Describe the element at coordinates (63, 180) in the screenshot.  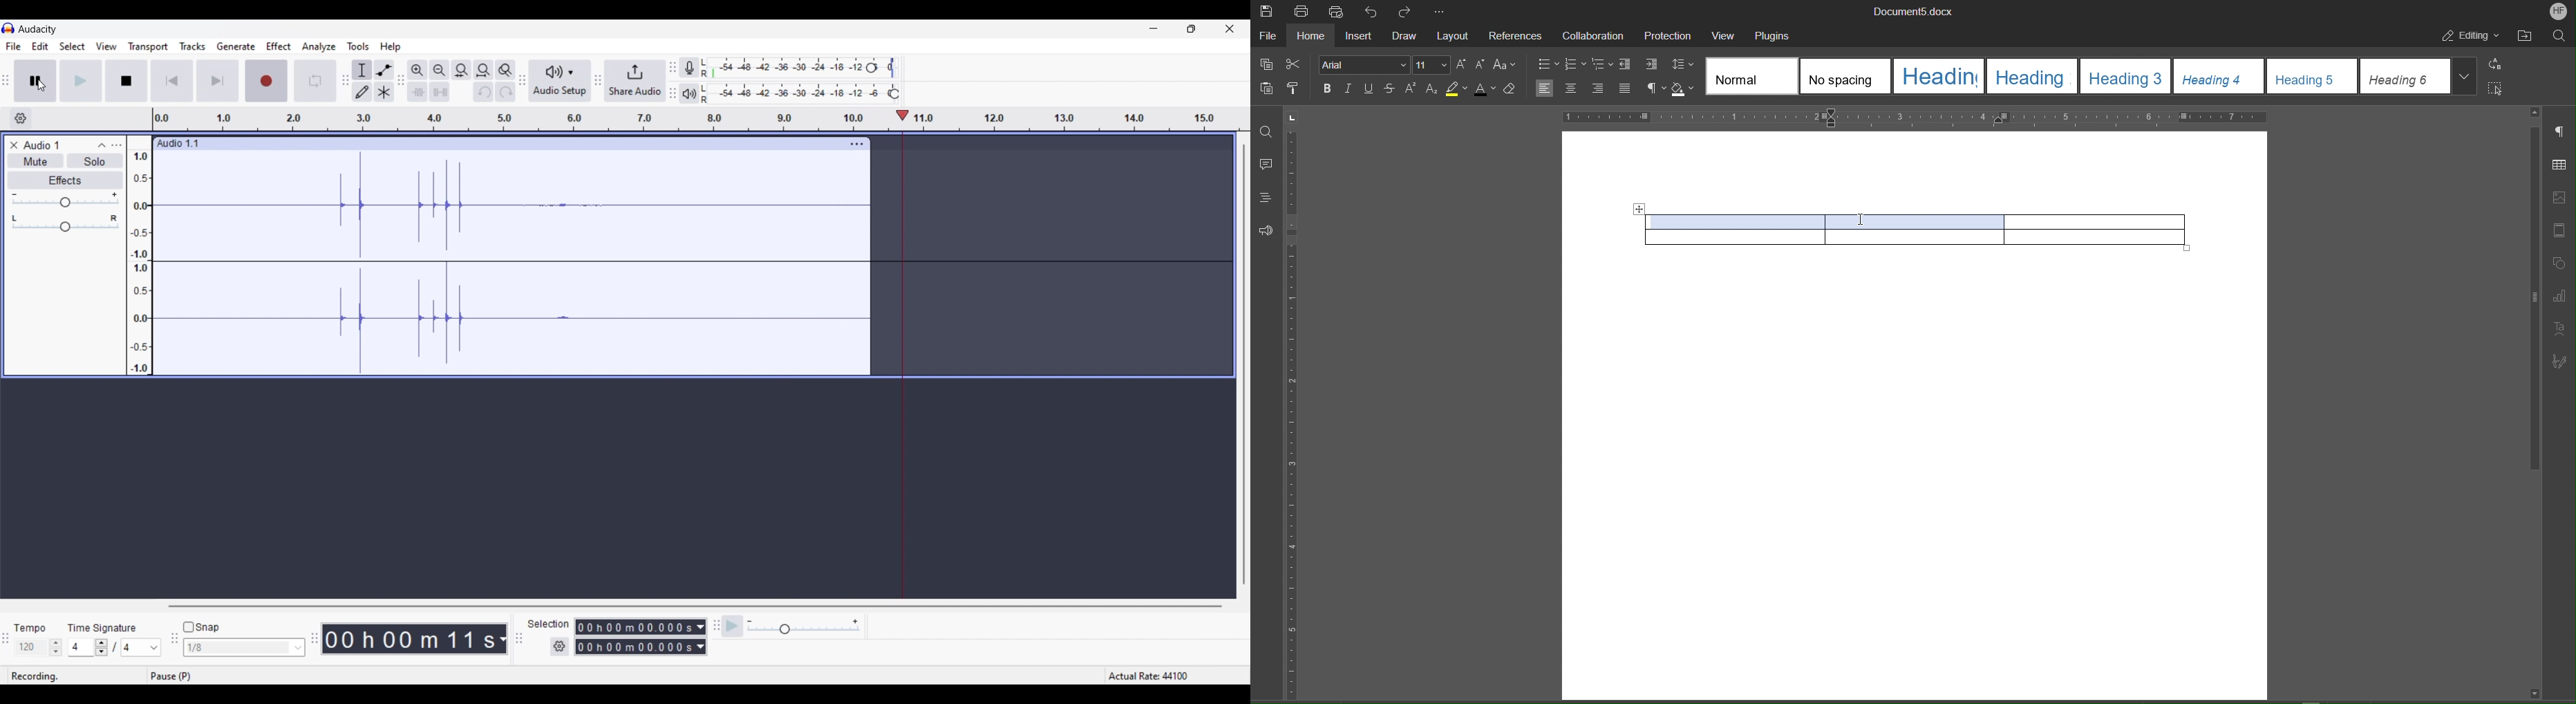
I see `Effects` at that location.